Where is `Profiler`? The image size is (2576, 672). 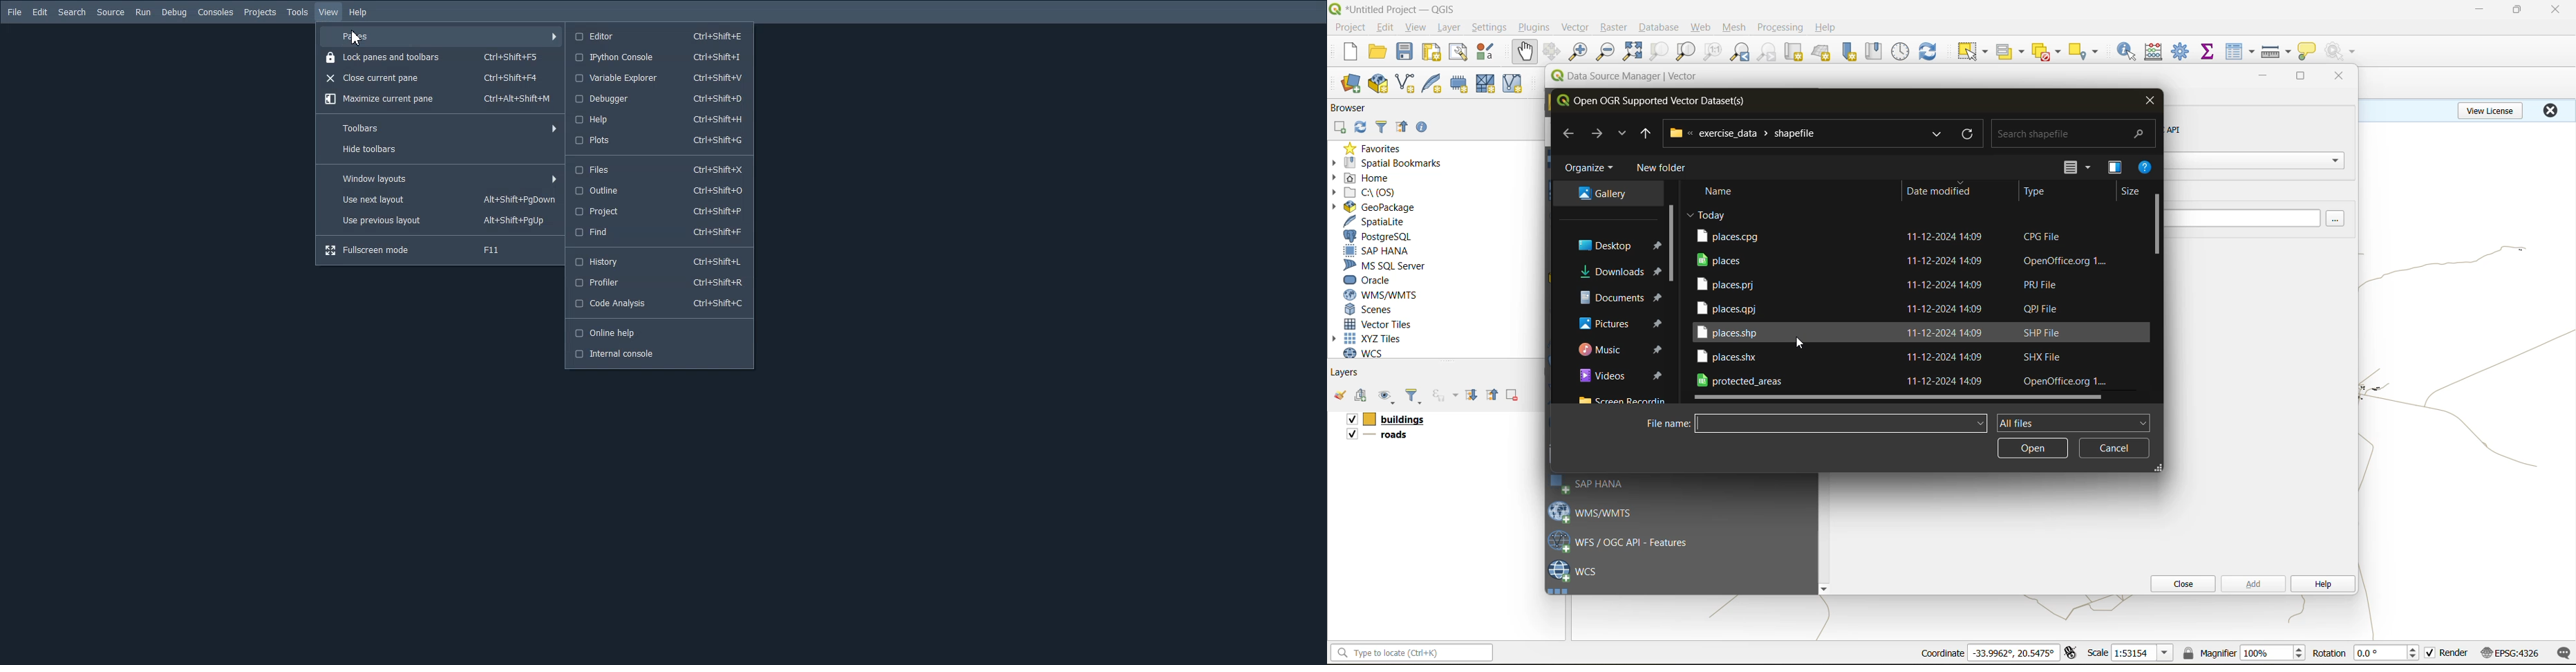
Profiler is located at coordinates (660, 283).